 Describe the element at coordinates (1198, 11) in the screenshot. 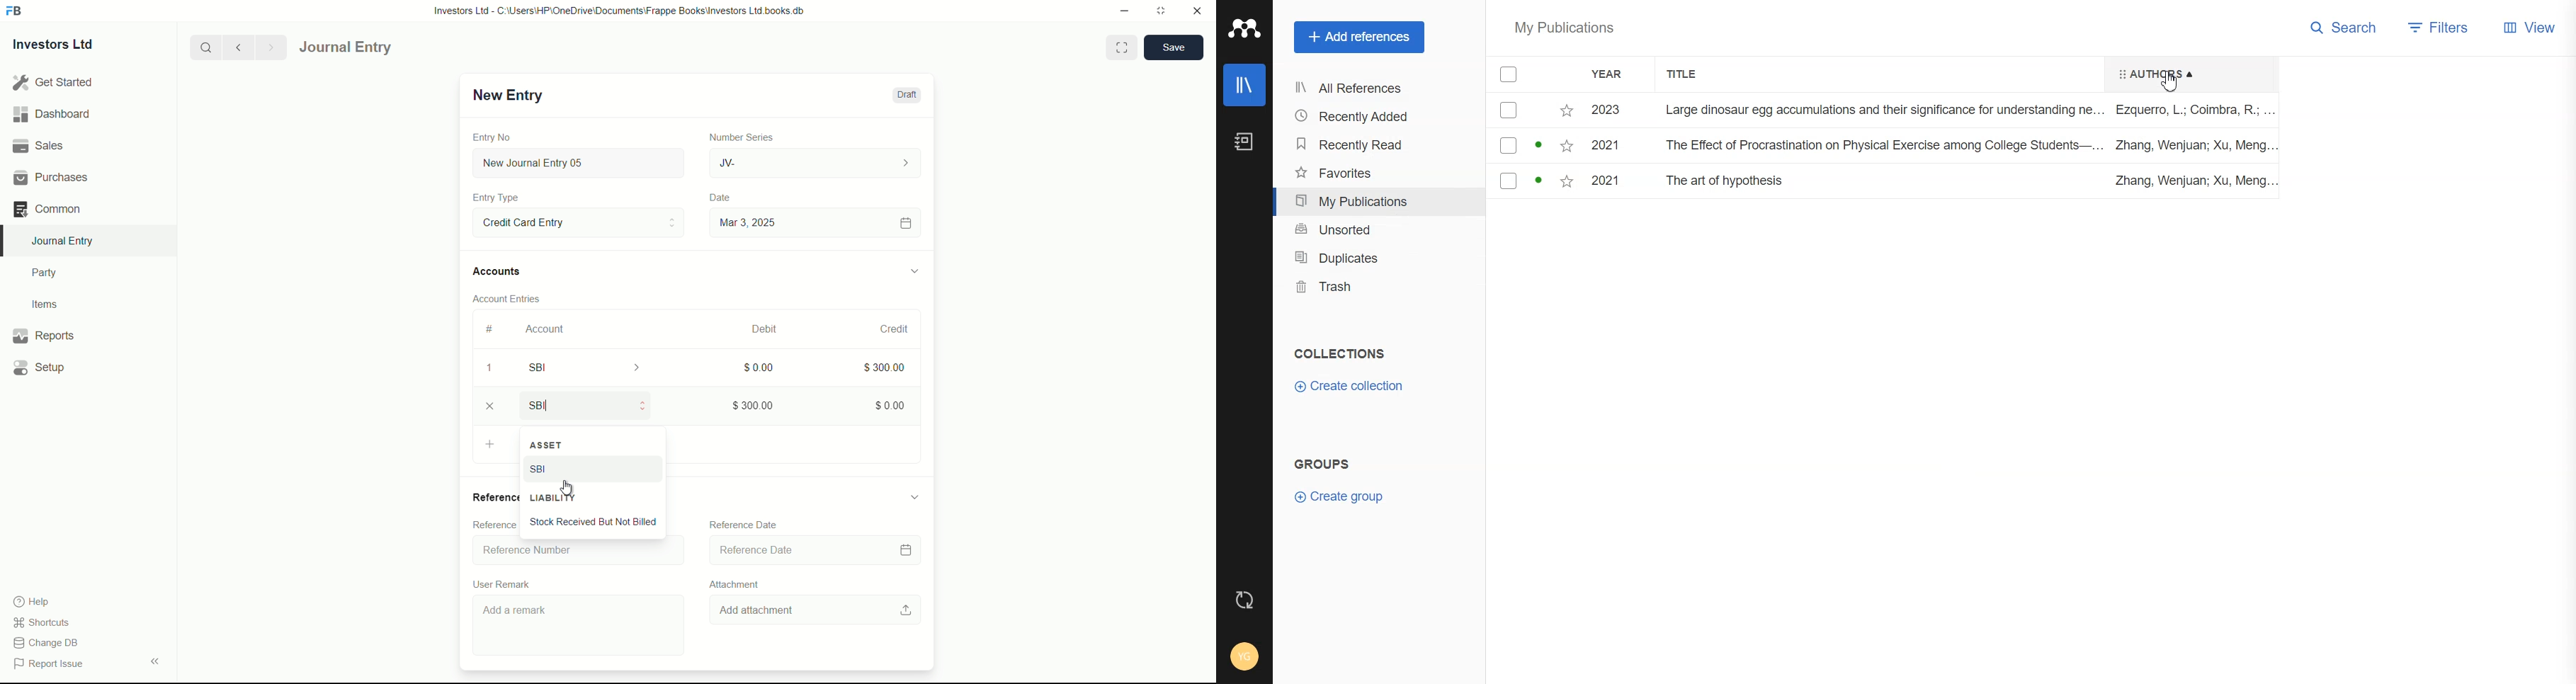

I see `close` at that location.